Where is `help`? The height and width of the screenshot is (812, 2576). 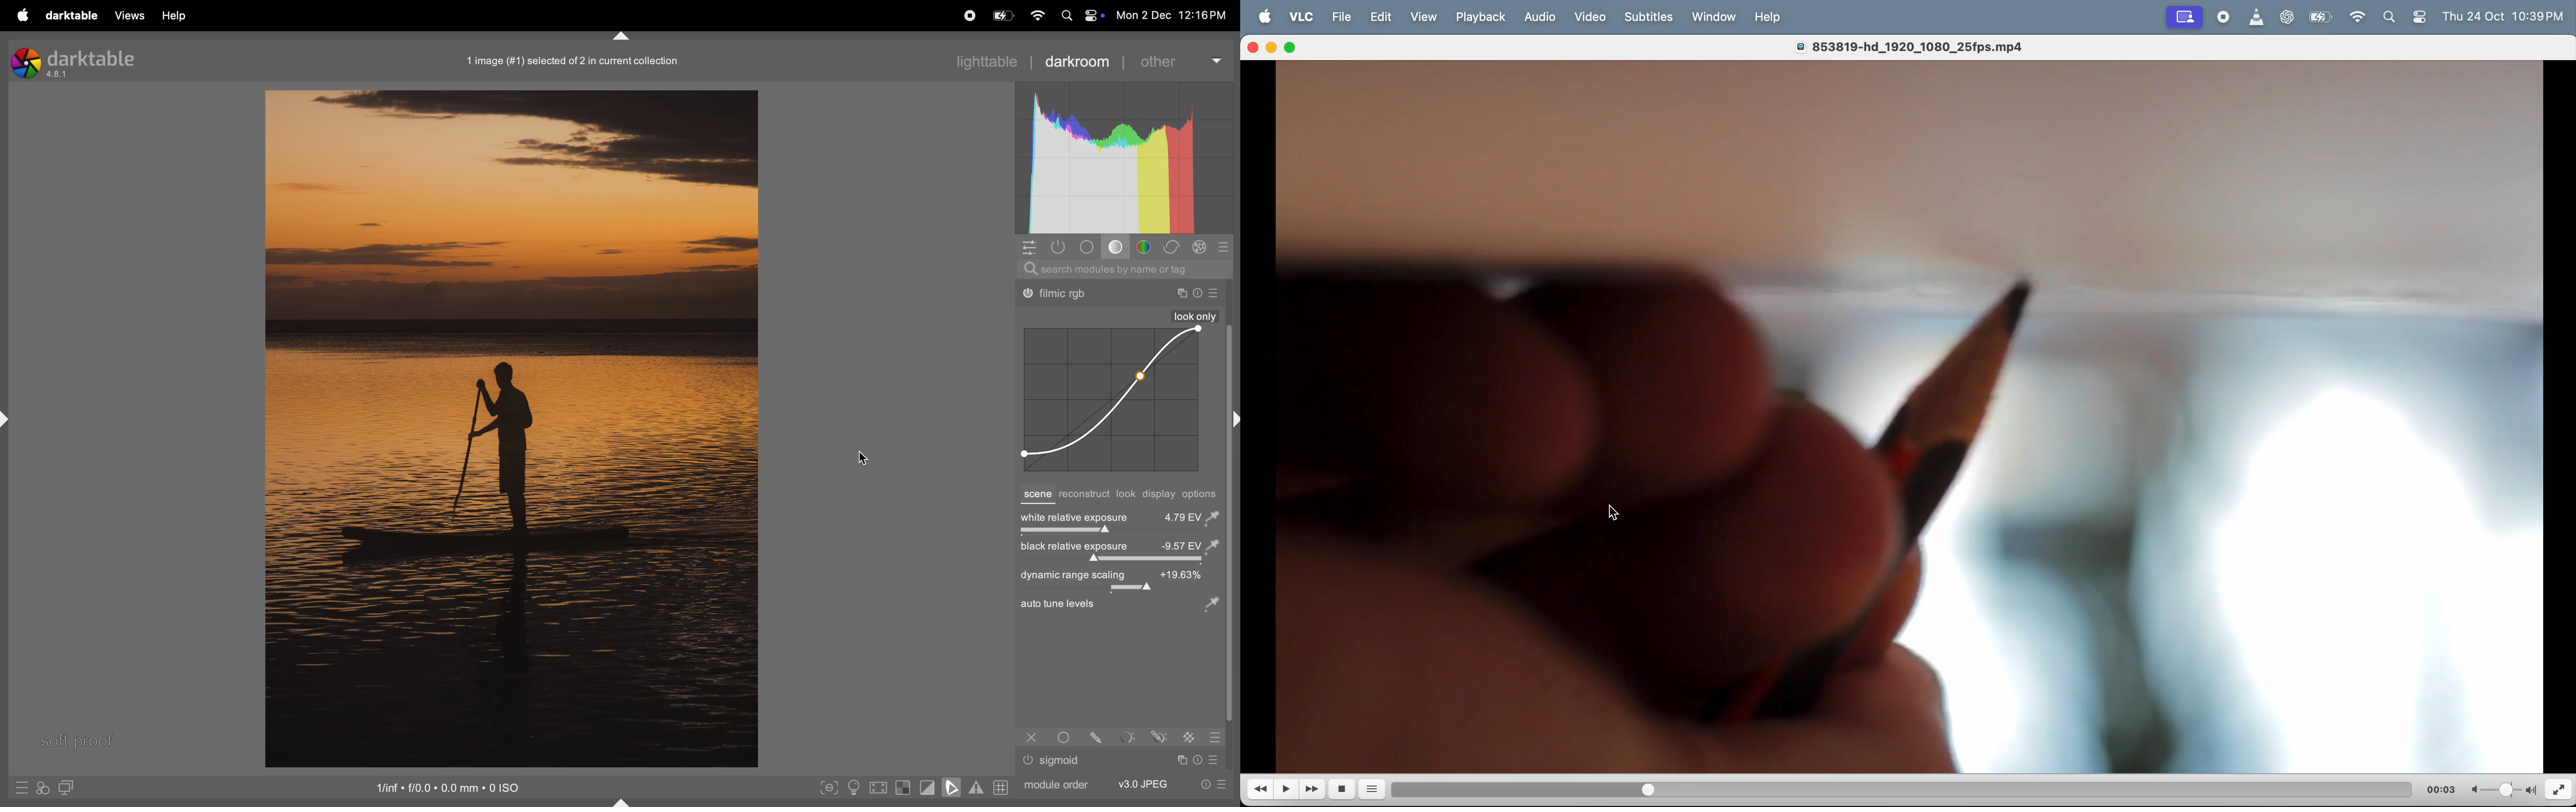 help is located at coordinates (173, 16).